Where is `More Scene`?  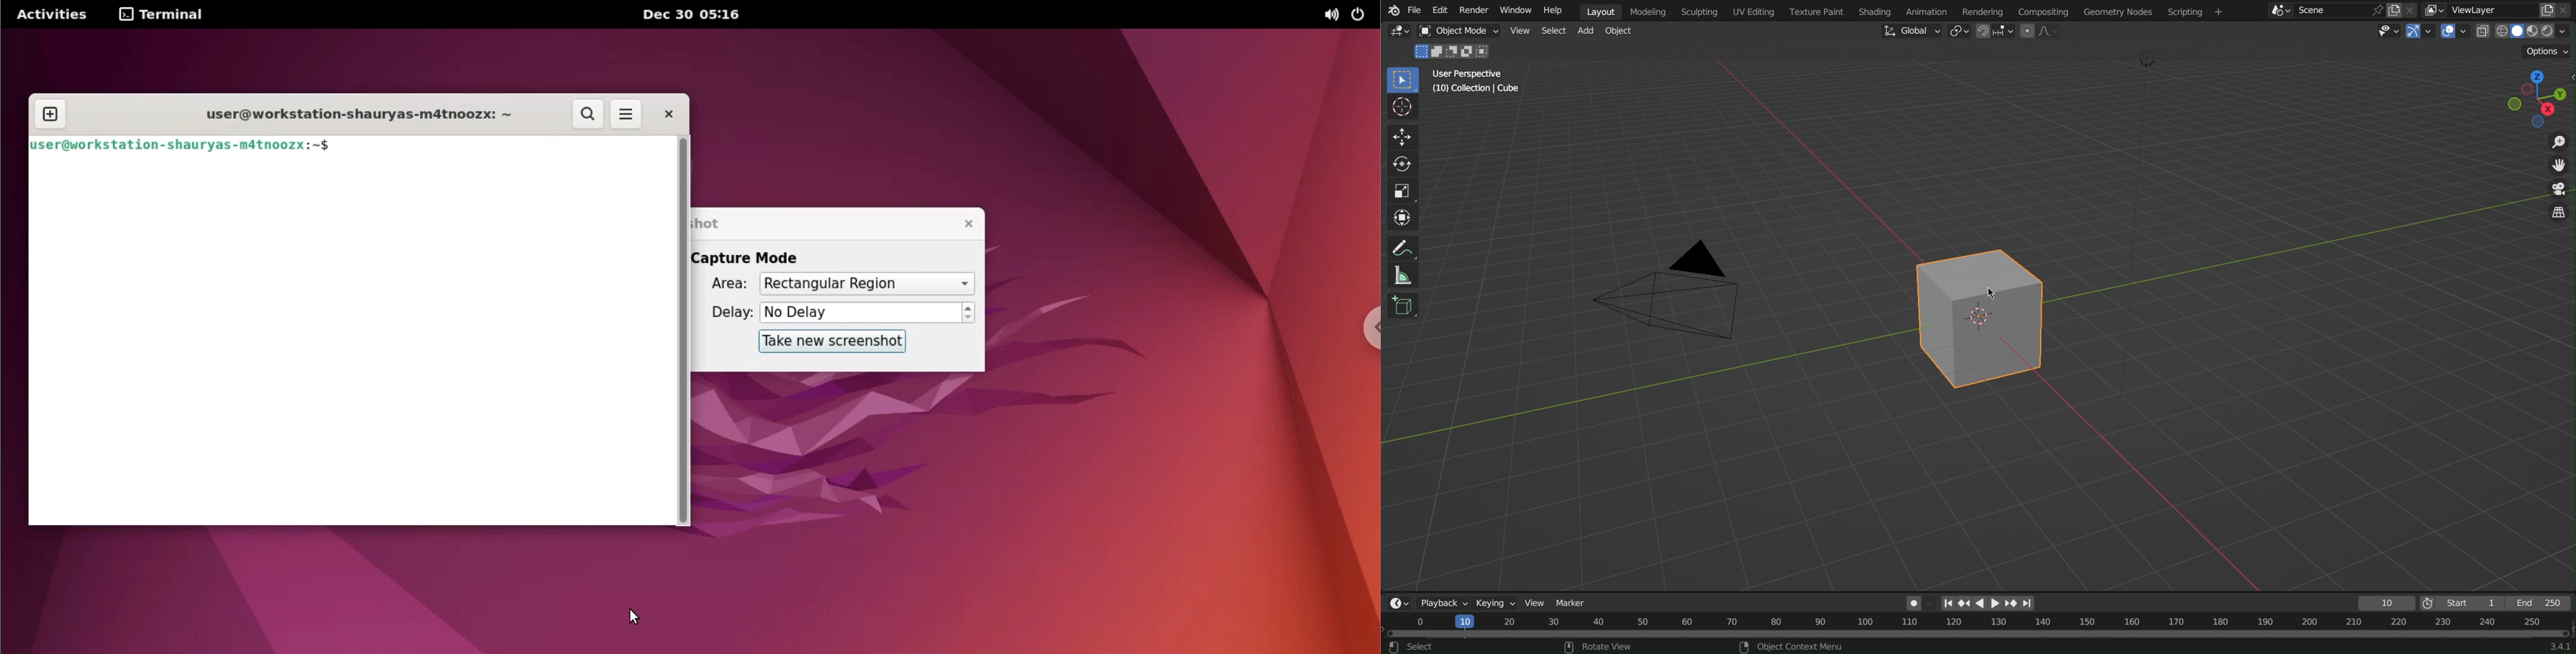
More Scene is located at coordinates (2279, 10).